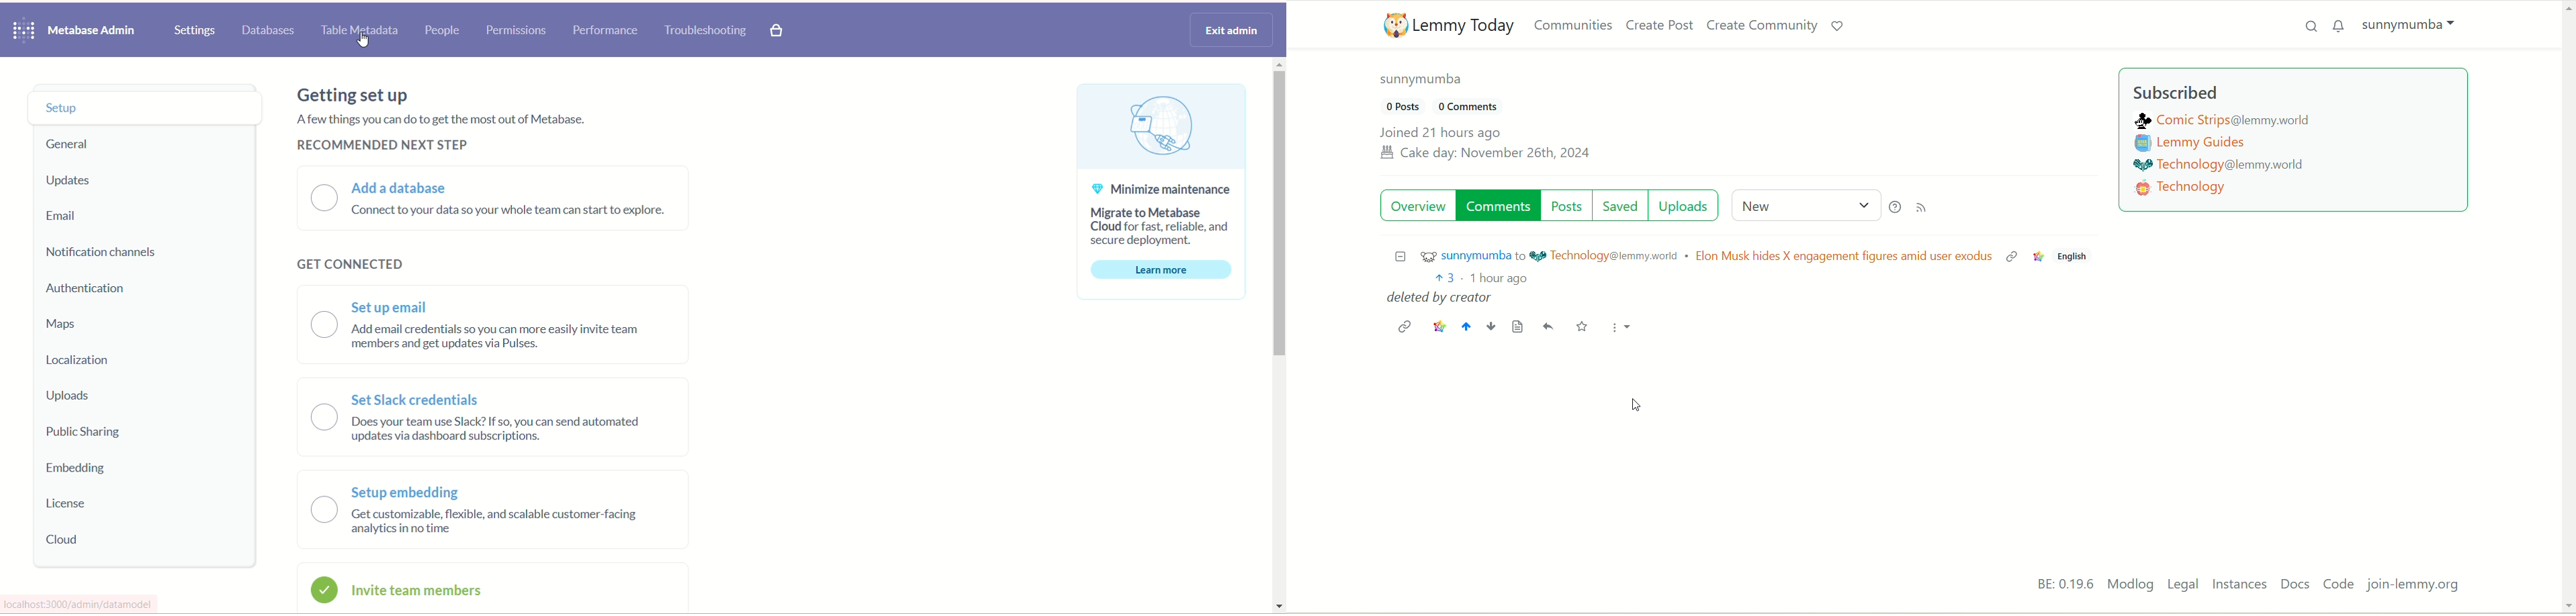 This screenshot has height=616, width=2576. Describe the element at coordinates (2340, 26) in the screenshot. I see `notification` at that location.